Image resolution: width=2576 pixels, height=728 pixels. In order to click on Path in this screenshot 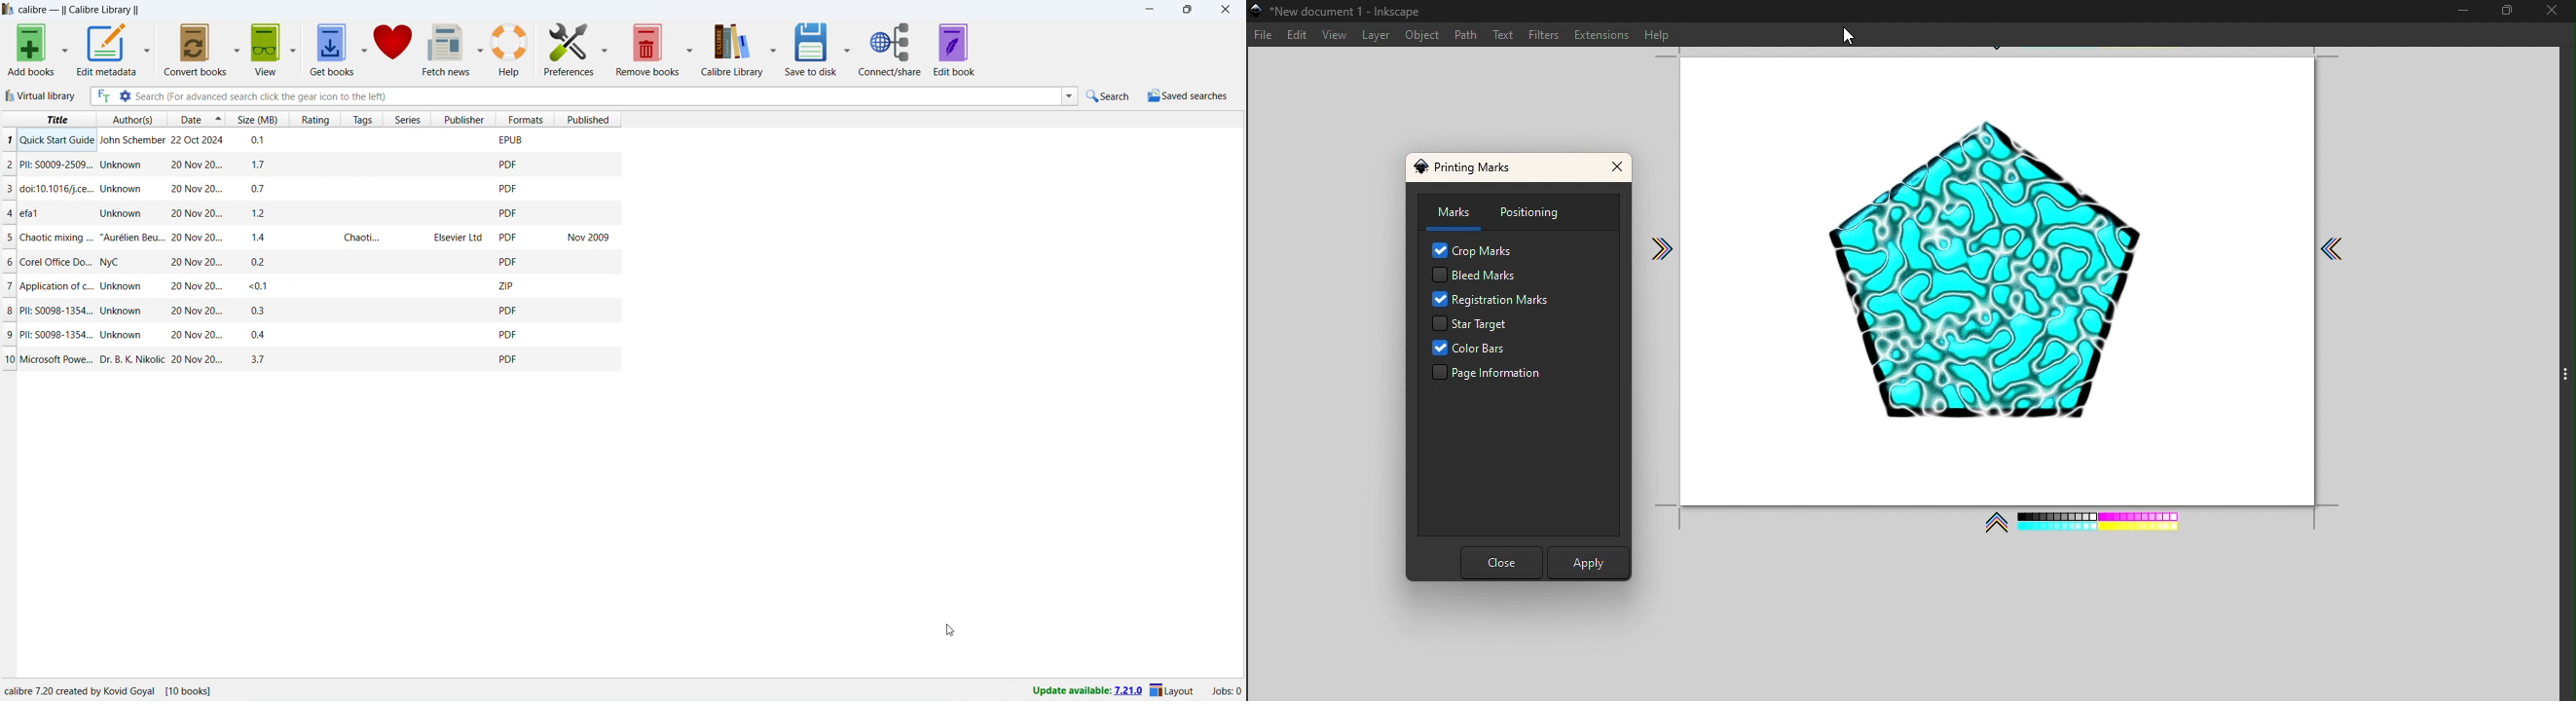, I will do `click(1466, 36)`.